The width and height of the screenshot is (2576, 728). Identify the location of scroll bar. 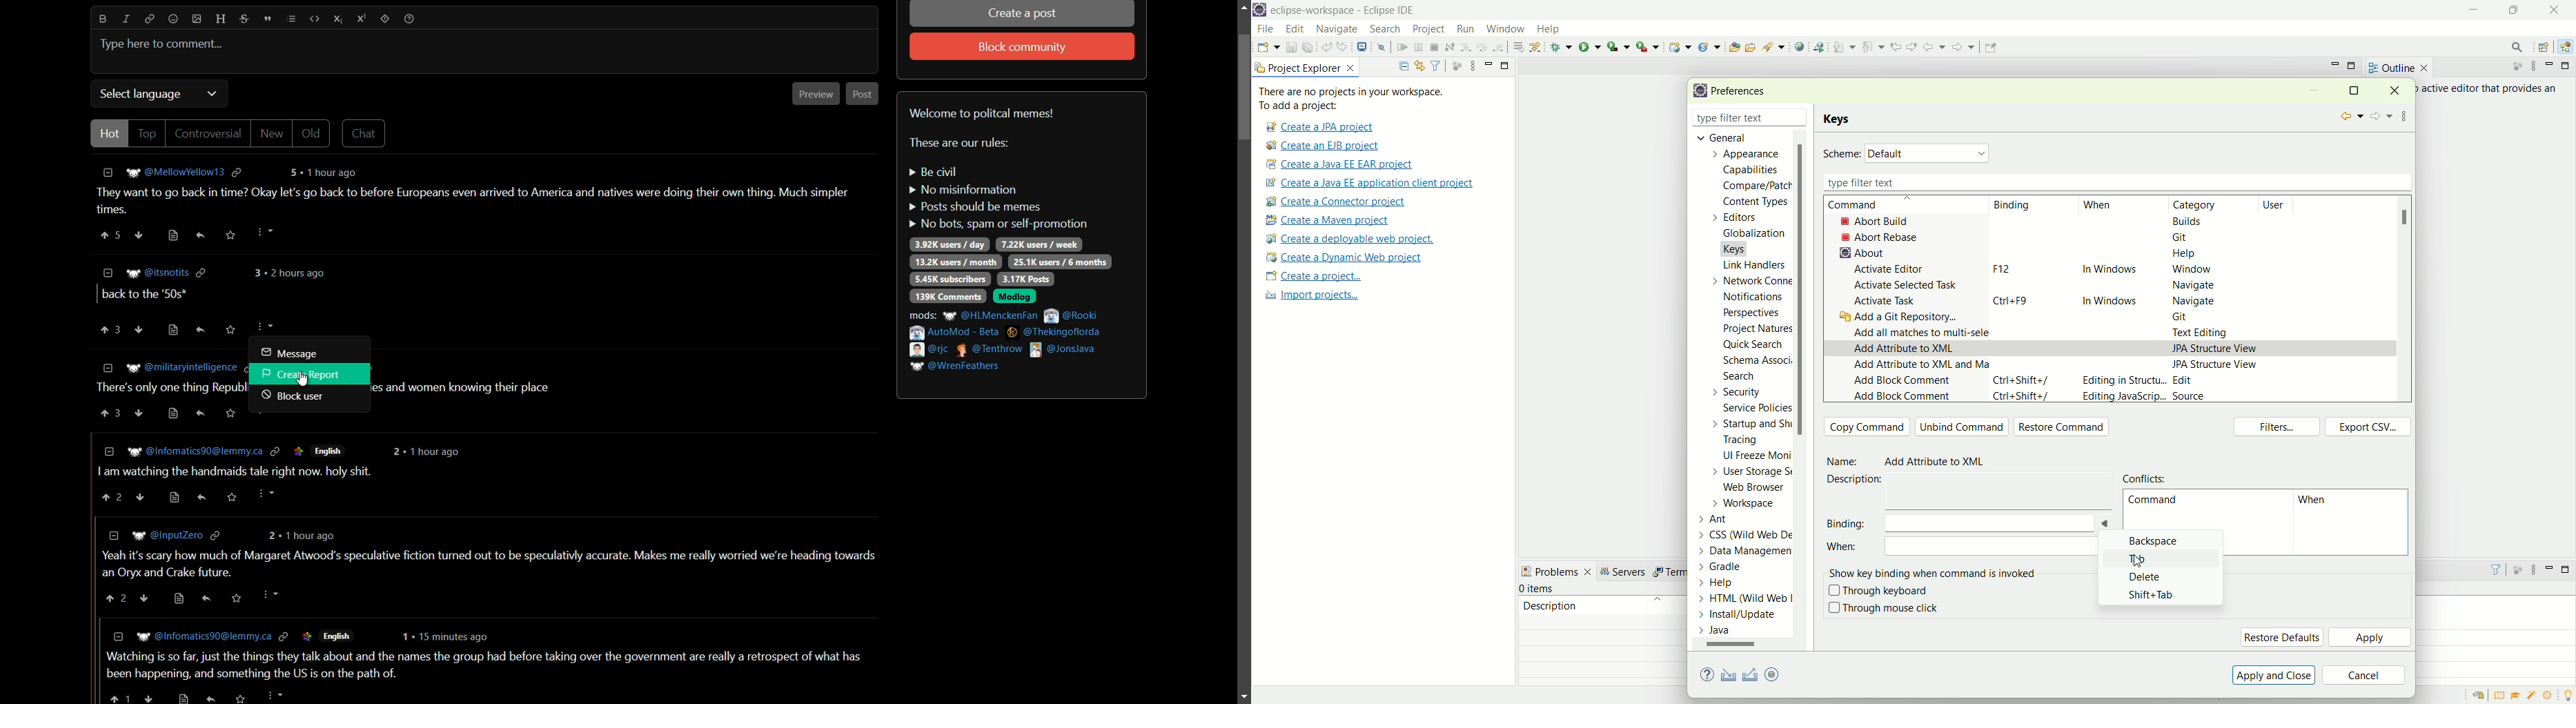
(1805, 391).